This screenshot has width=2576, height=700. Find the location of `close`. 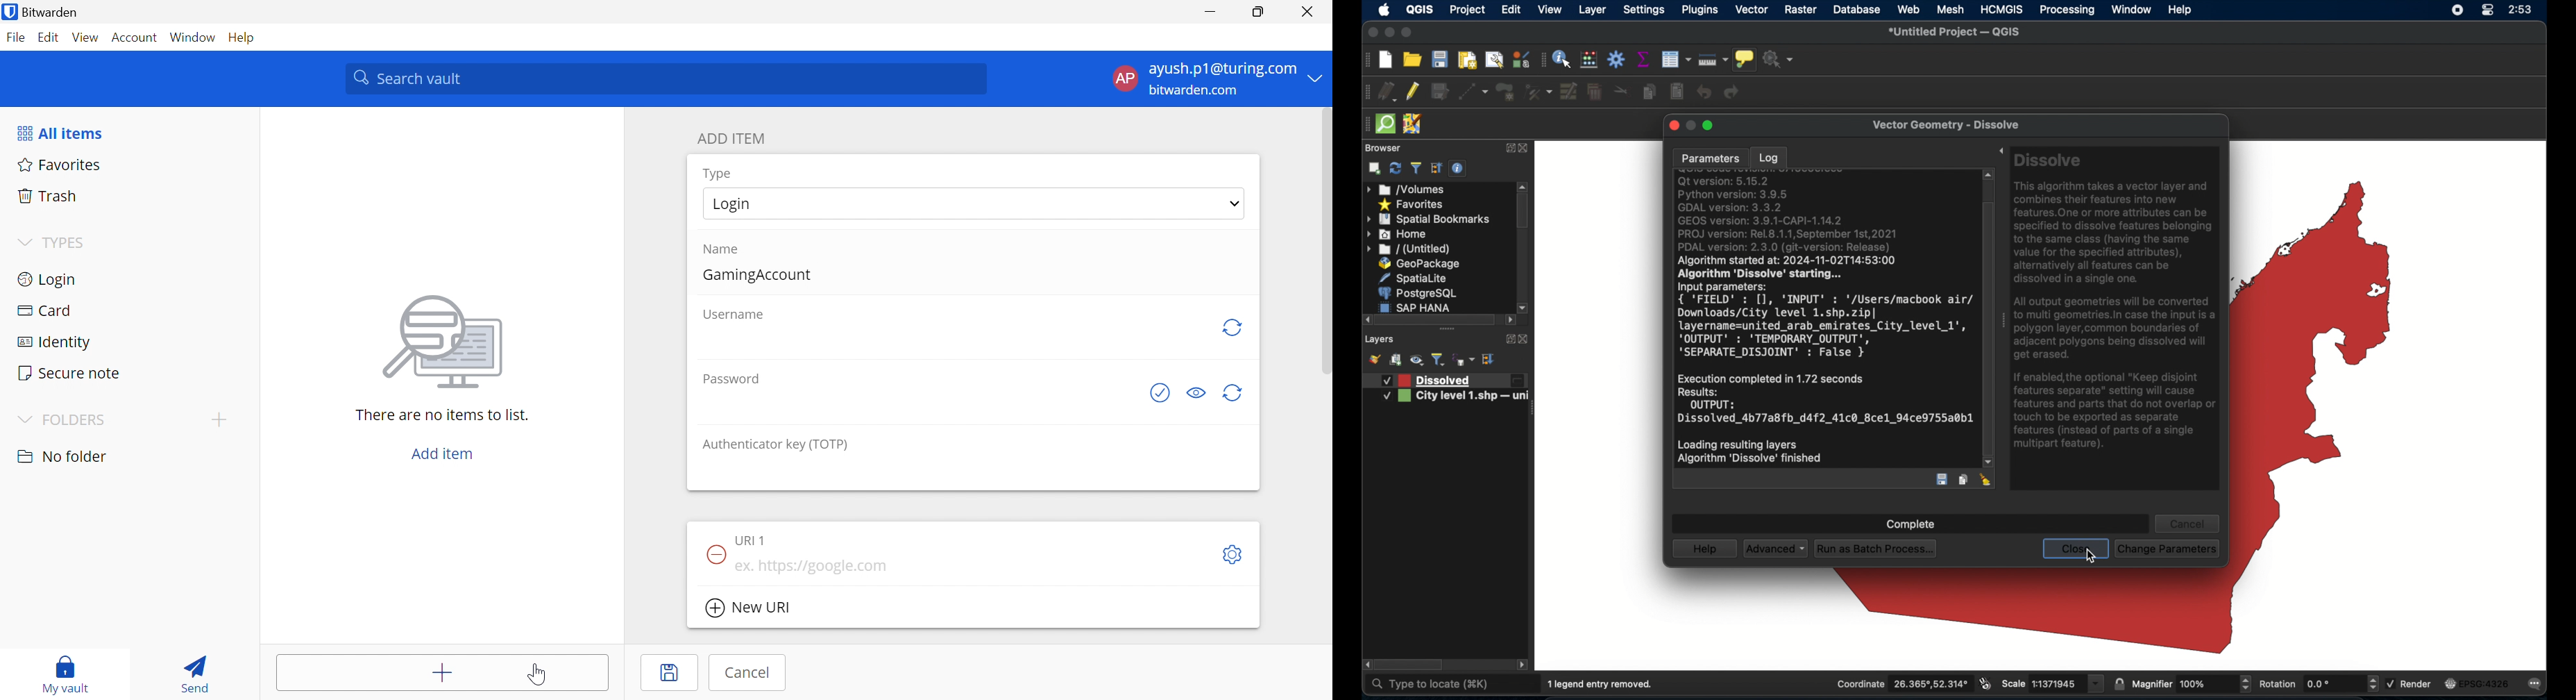

close is located at coordinates (1672, 126).